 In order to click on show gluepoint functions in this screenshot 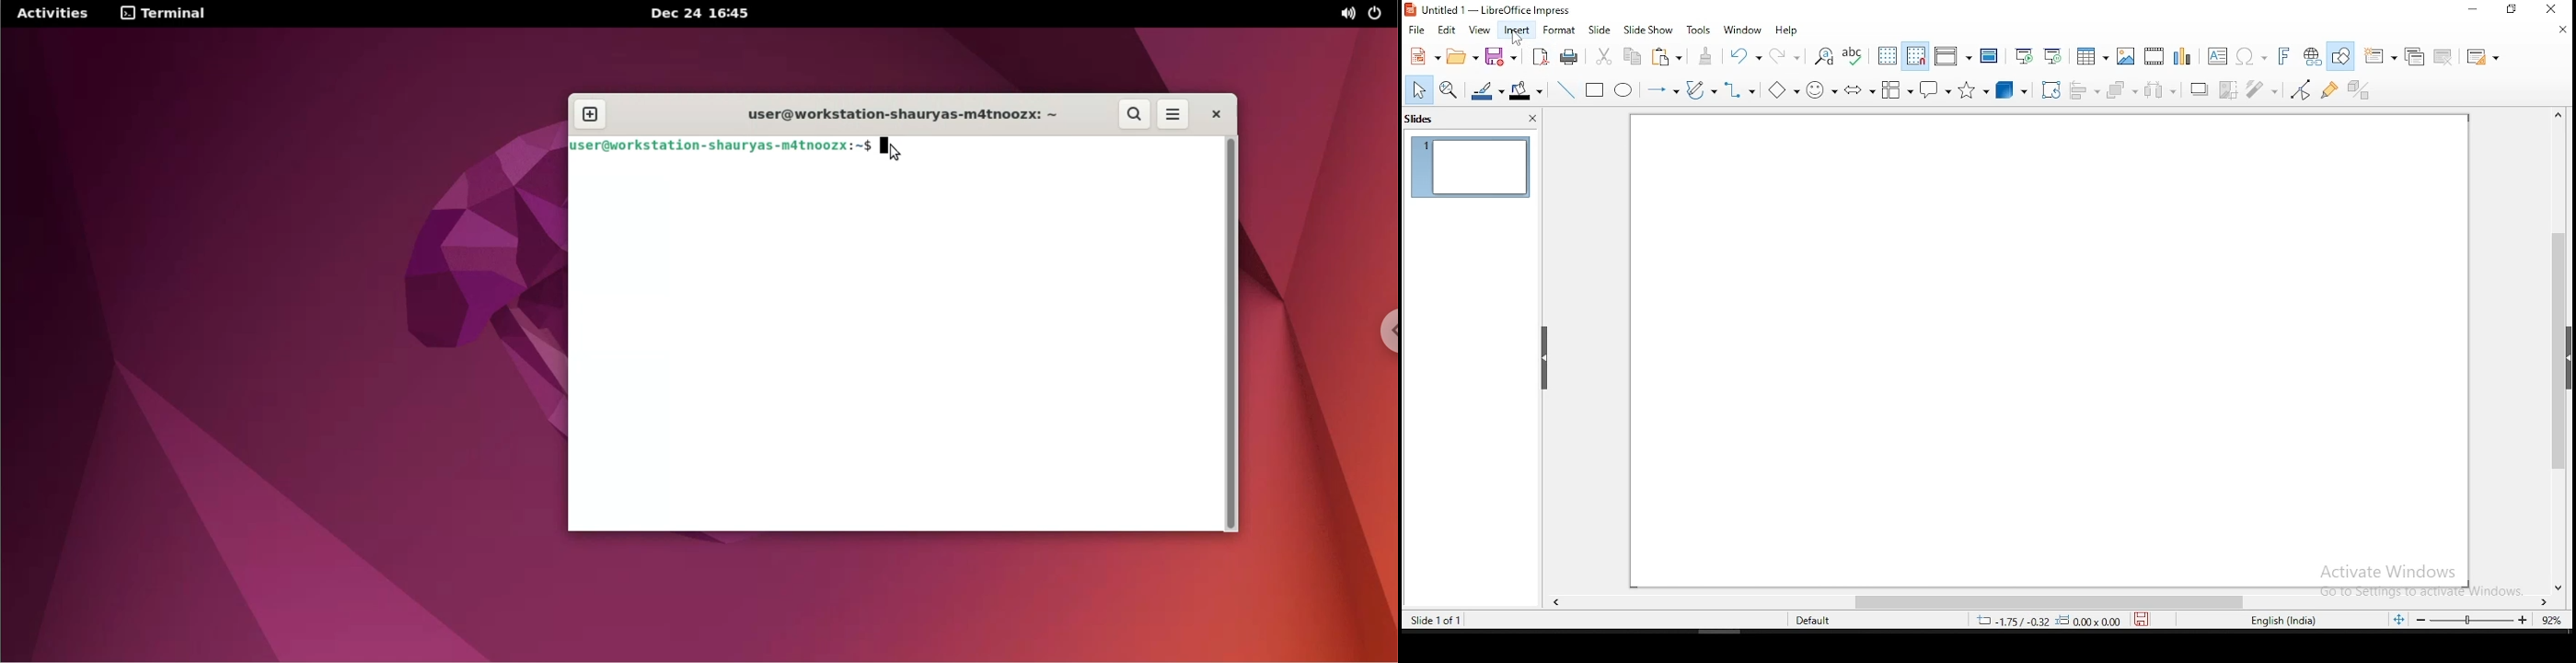, I will do `click(2332, 88)`.